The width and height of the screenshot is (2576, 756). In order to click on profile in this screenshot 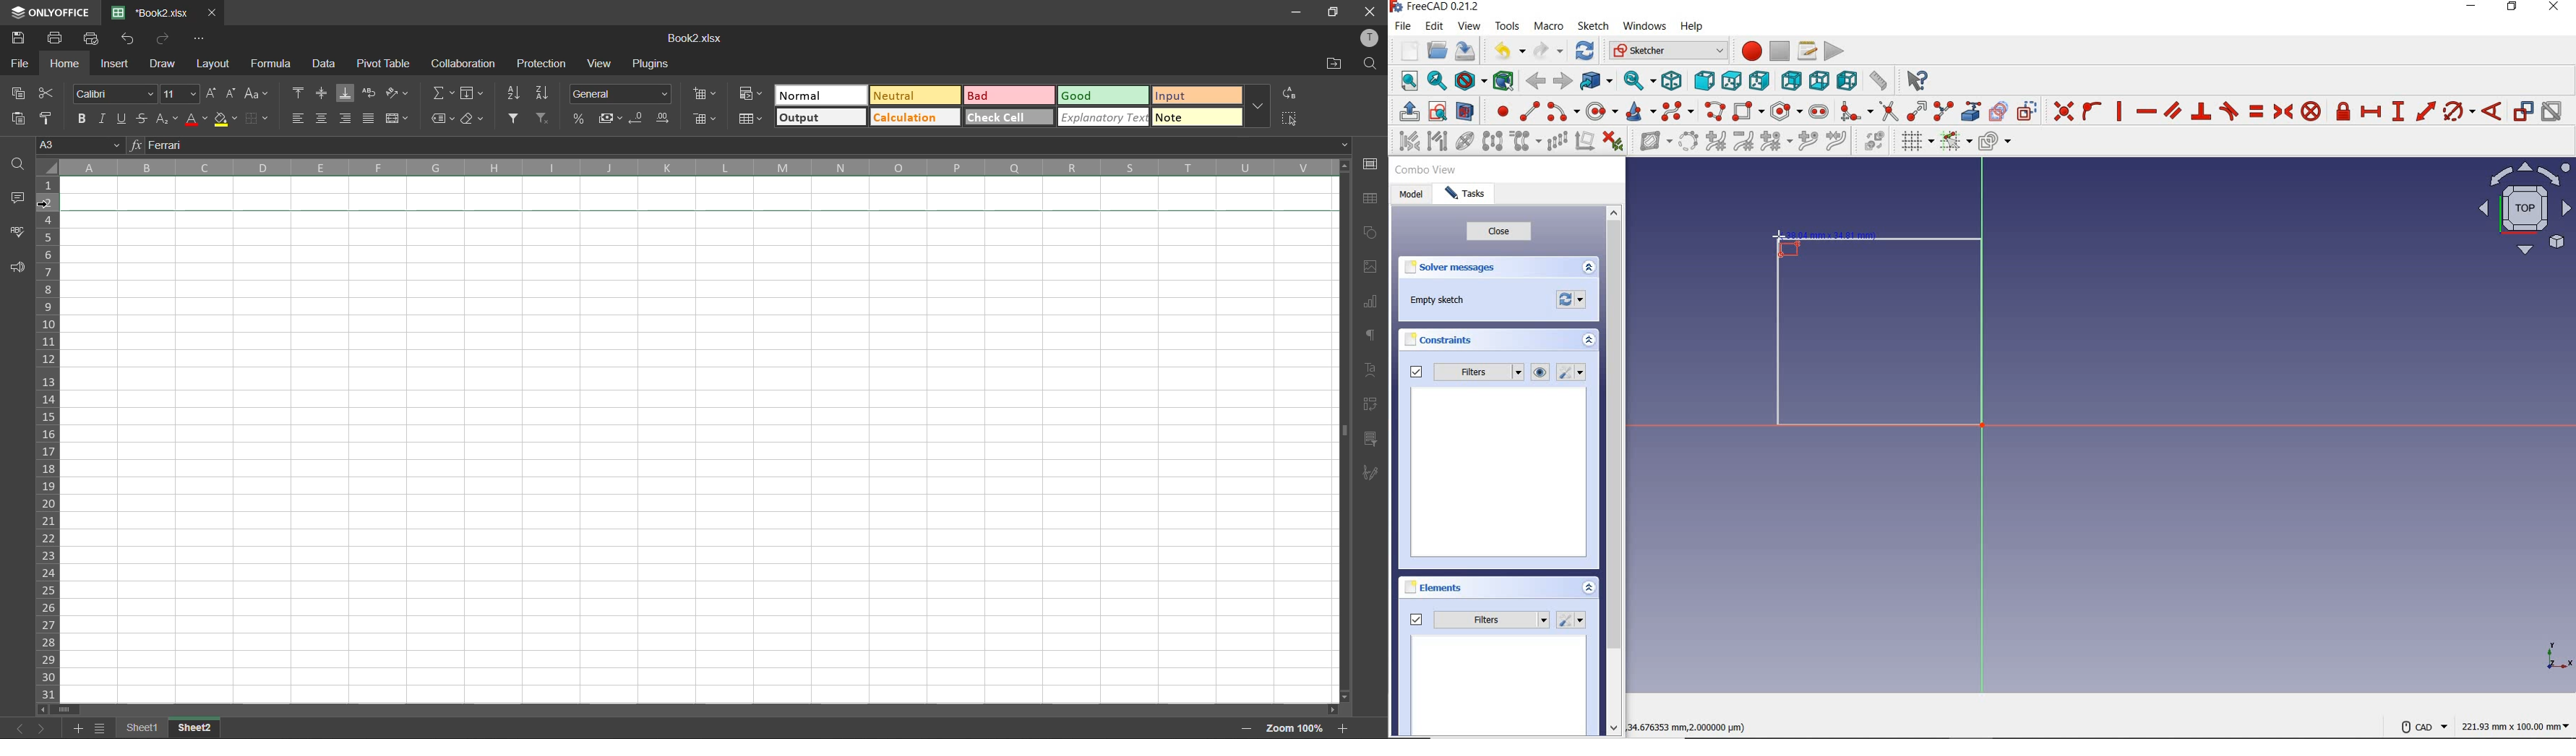, I will do `click(1370, 38)`.